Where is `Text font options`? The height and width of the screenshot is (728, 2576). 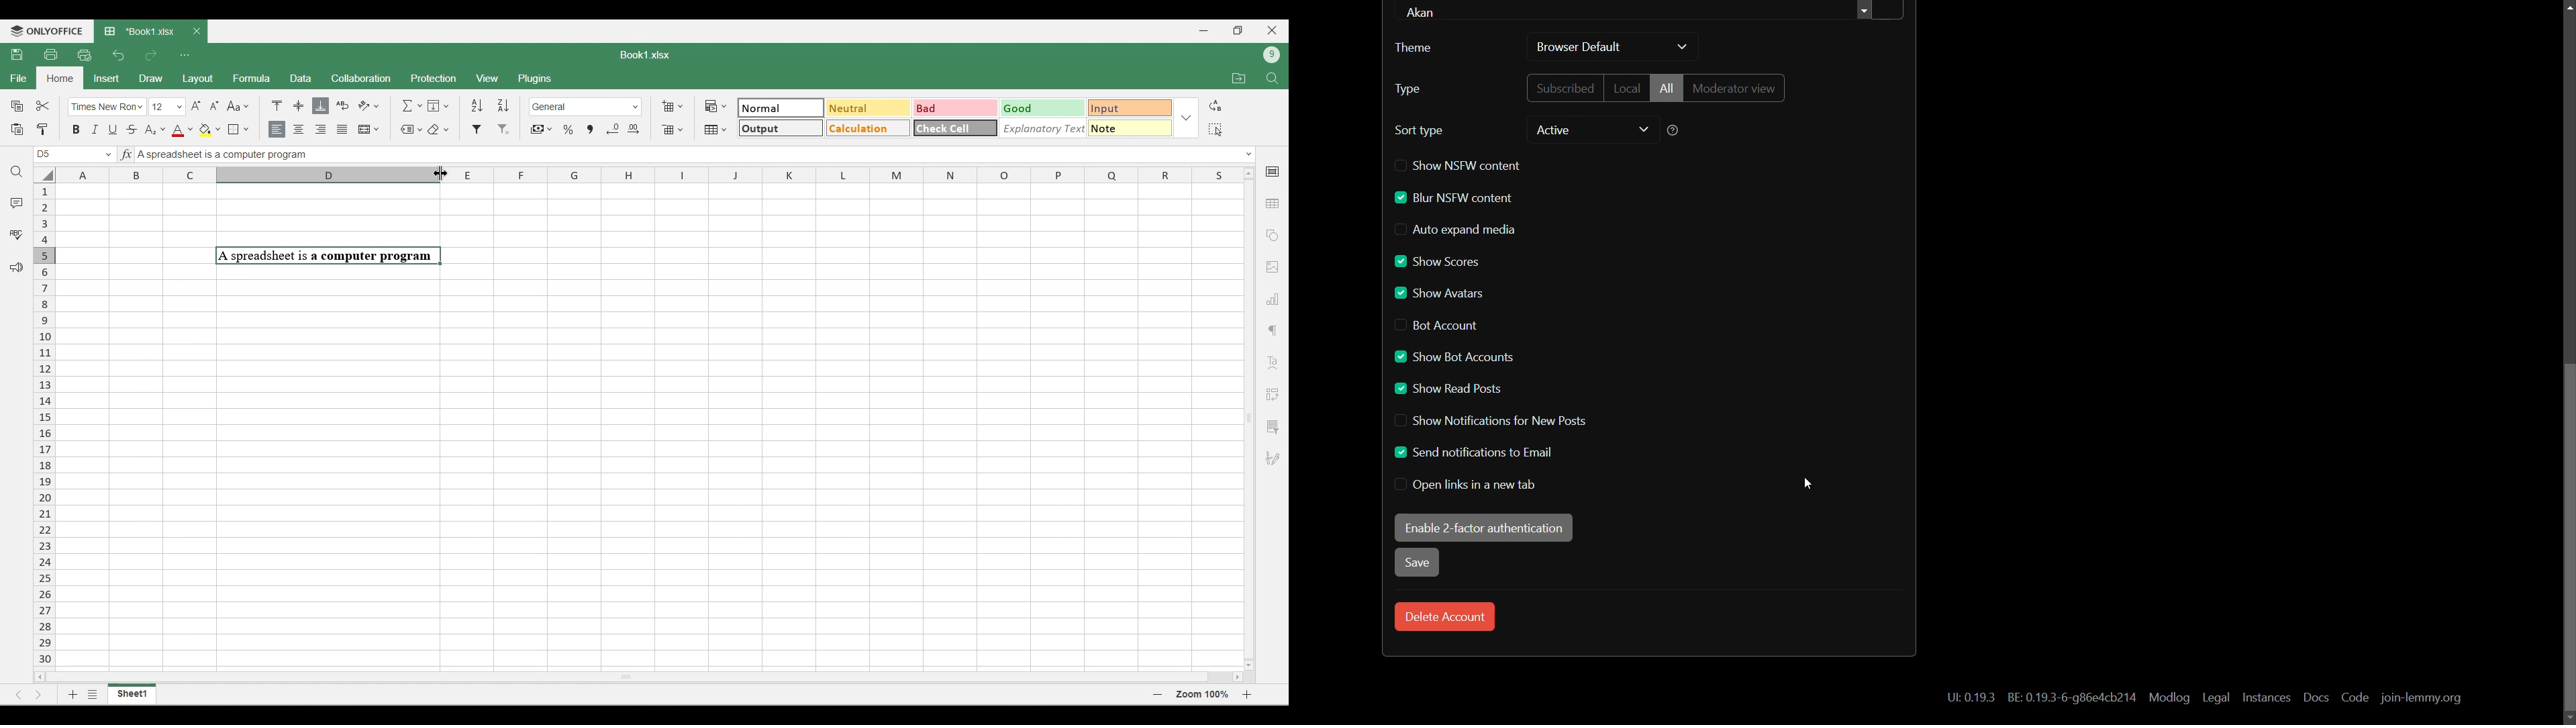
Text font options is located at coordinates (107, 107).